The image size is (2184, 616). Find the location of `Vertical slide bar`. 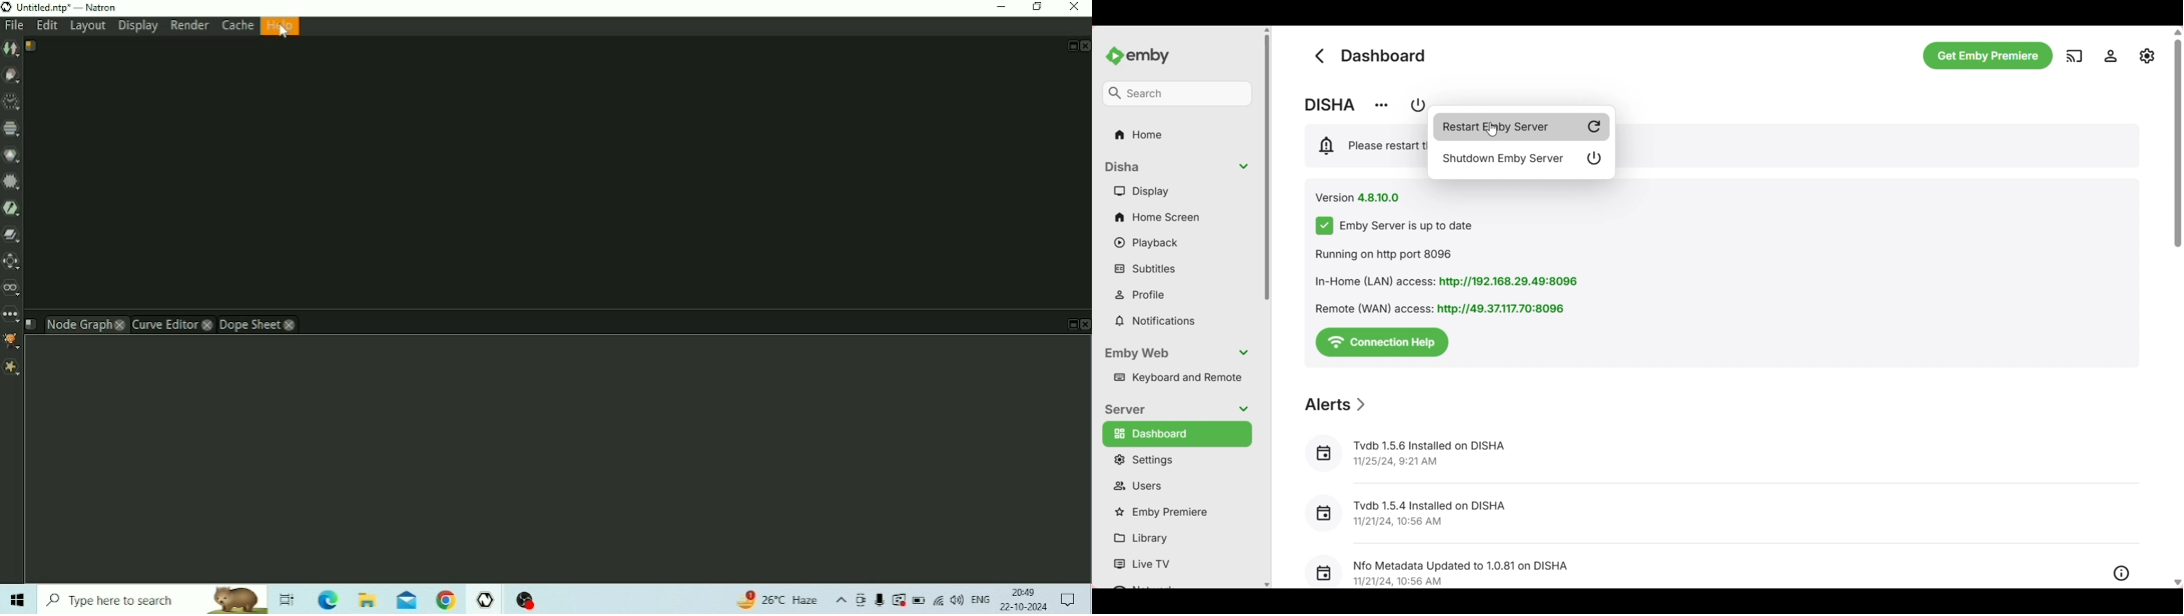

Vertical slide bar is located at coordinates (2178, 138).